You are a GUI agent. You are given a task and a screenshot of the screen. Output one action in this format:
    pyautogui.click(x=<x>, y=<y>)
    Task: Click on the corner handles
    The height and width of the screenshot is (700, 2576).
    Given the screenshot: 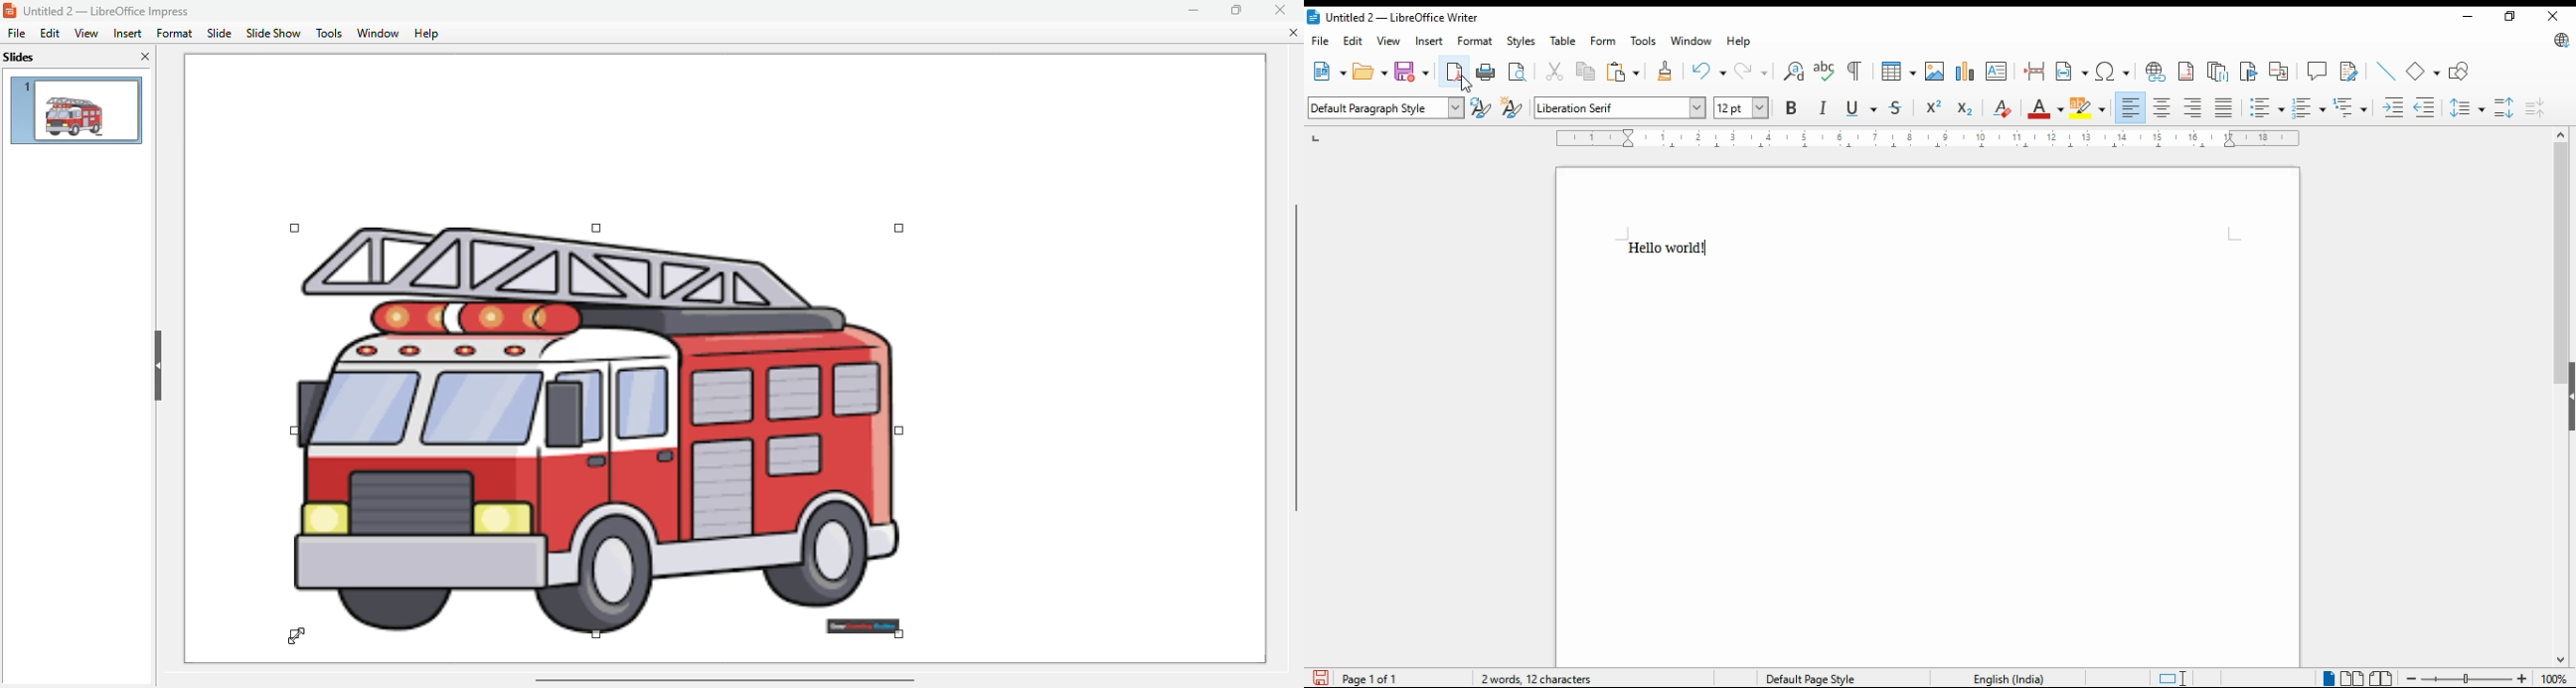 What is the action you would take?
    pyautogui.click(x=597, y=634)
    